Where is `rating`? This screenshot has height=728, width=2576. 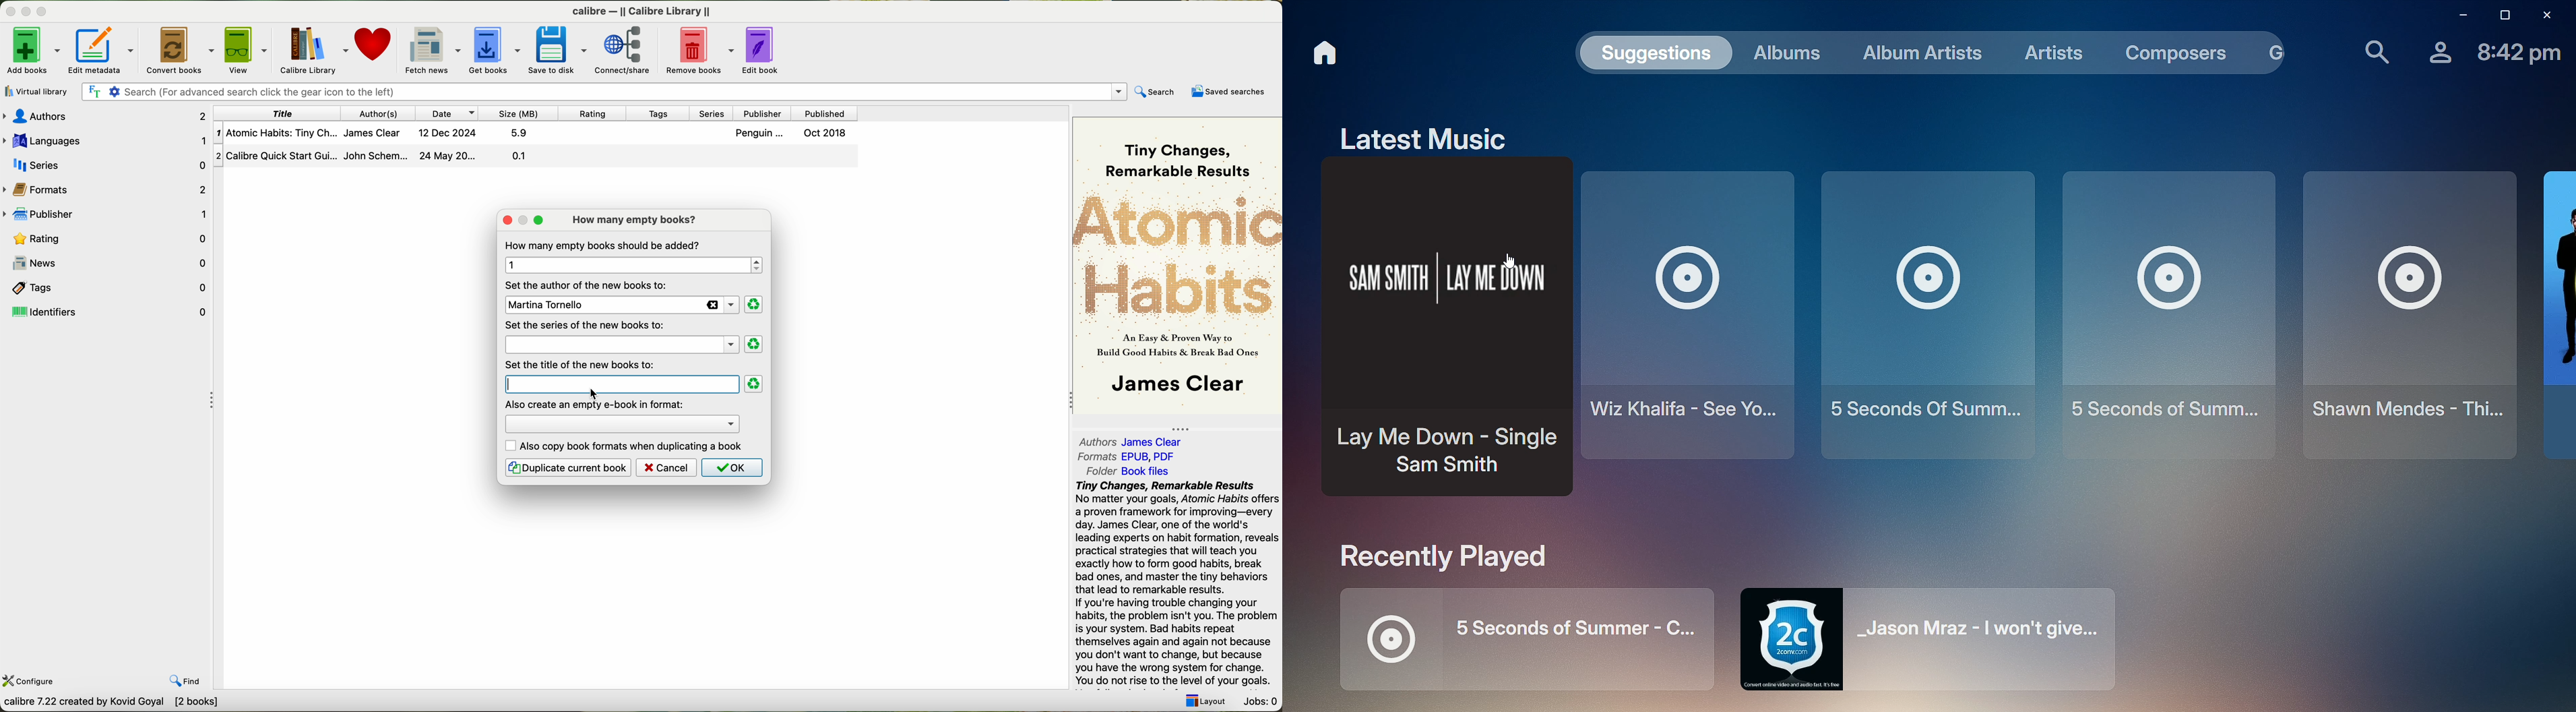 rating is located at coordinates (106, 238).